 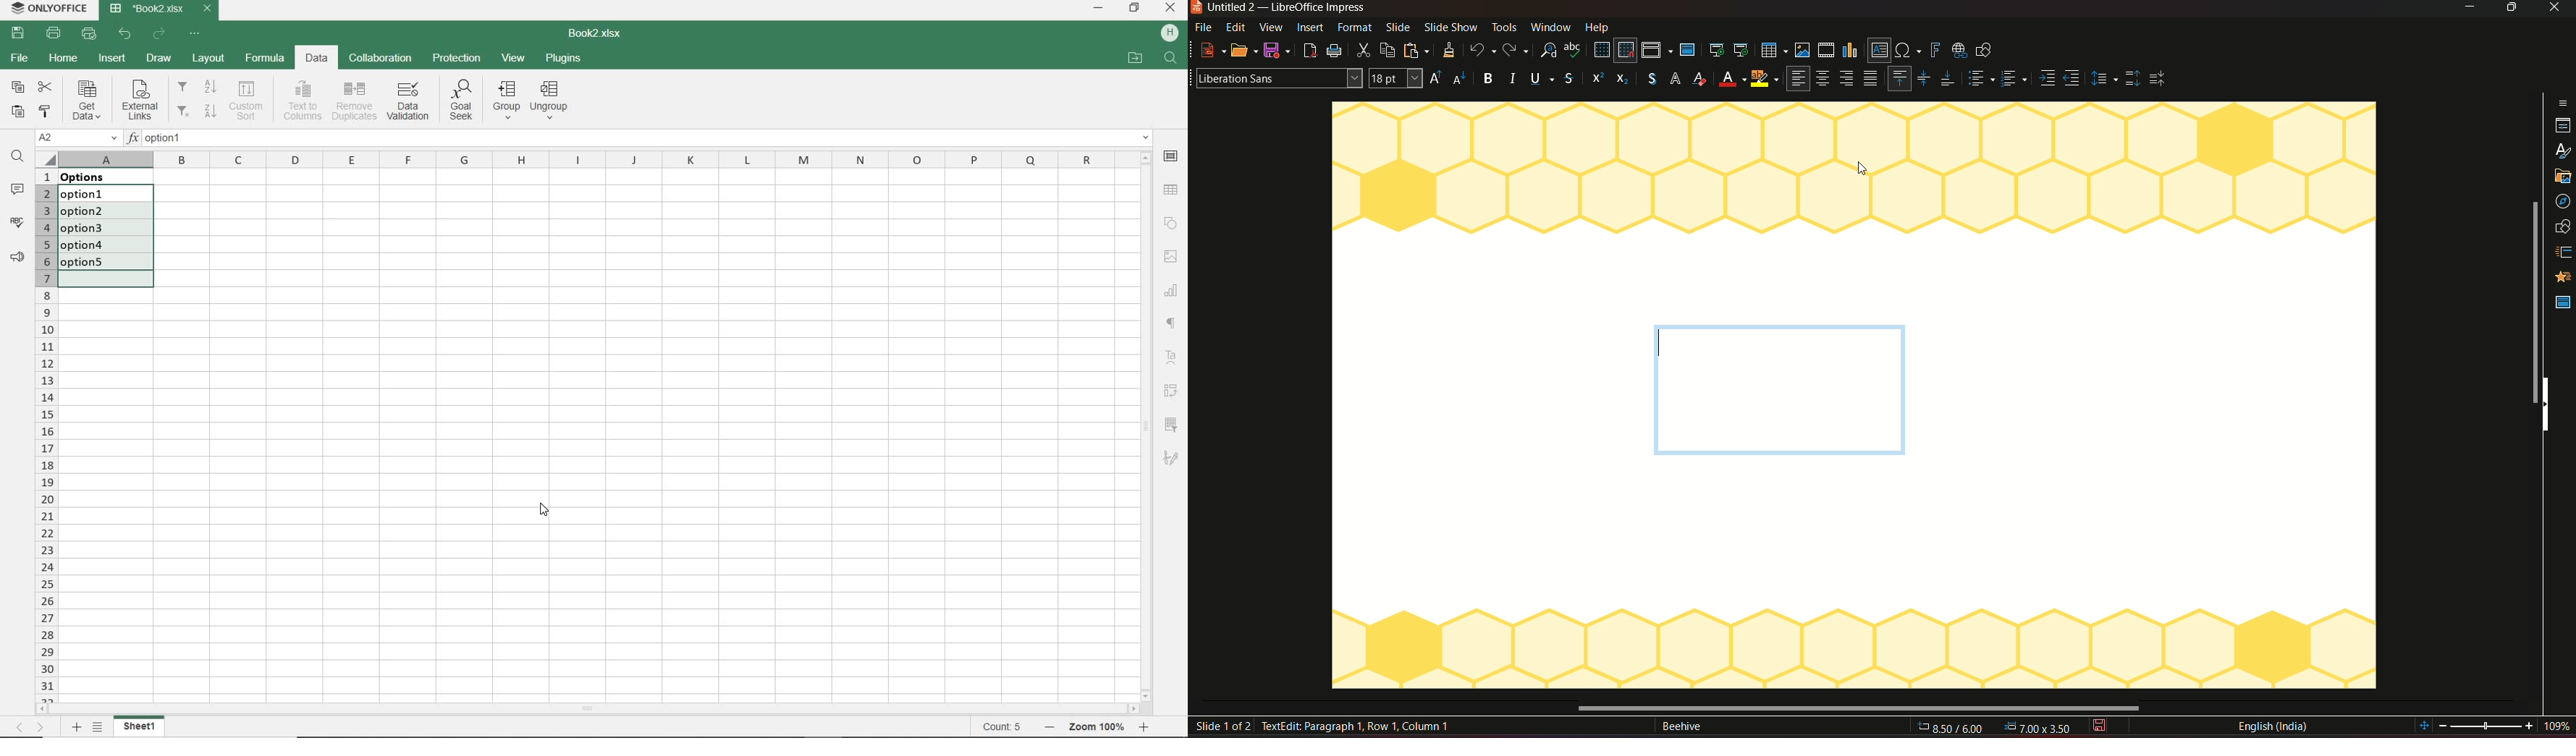 I want to click on edit, so click(x=1236, y=28).